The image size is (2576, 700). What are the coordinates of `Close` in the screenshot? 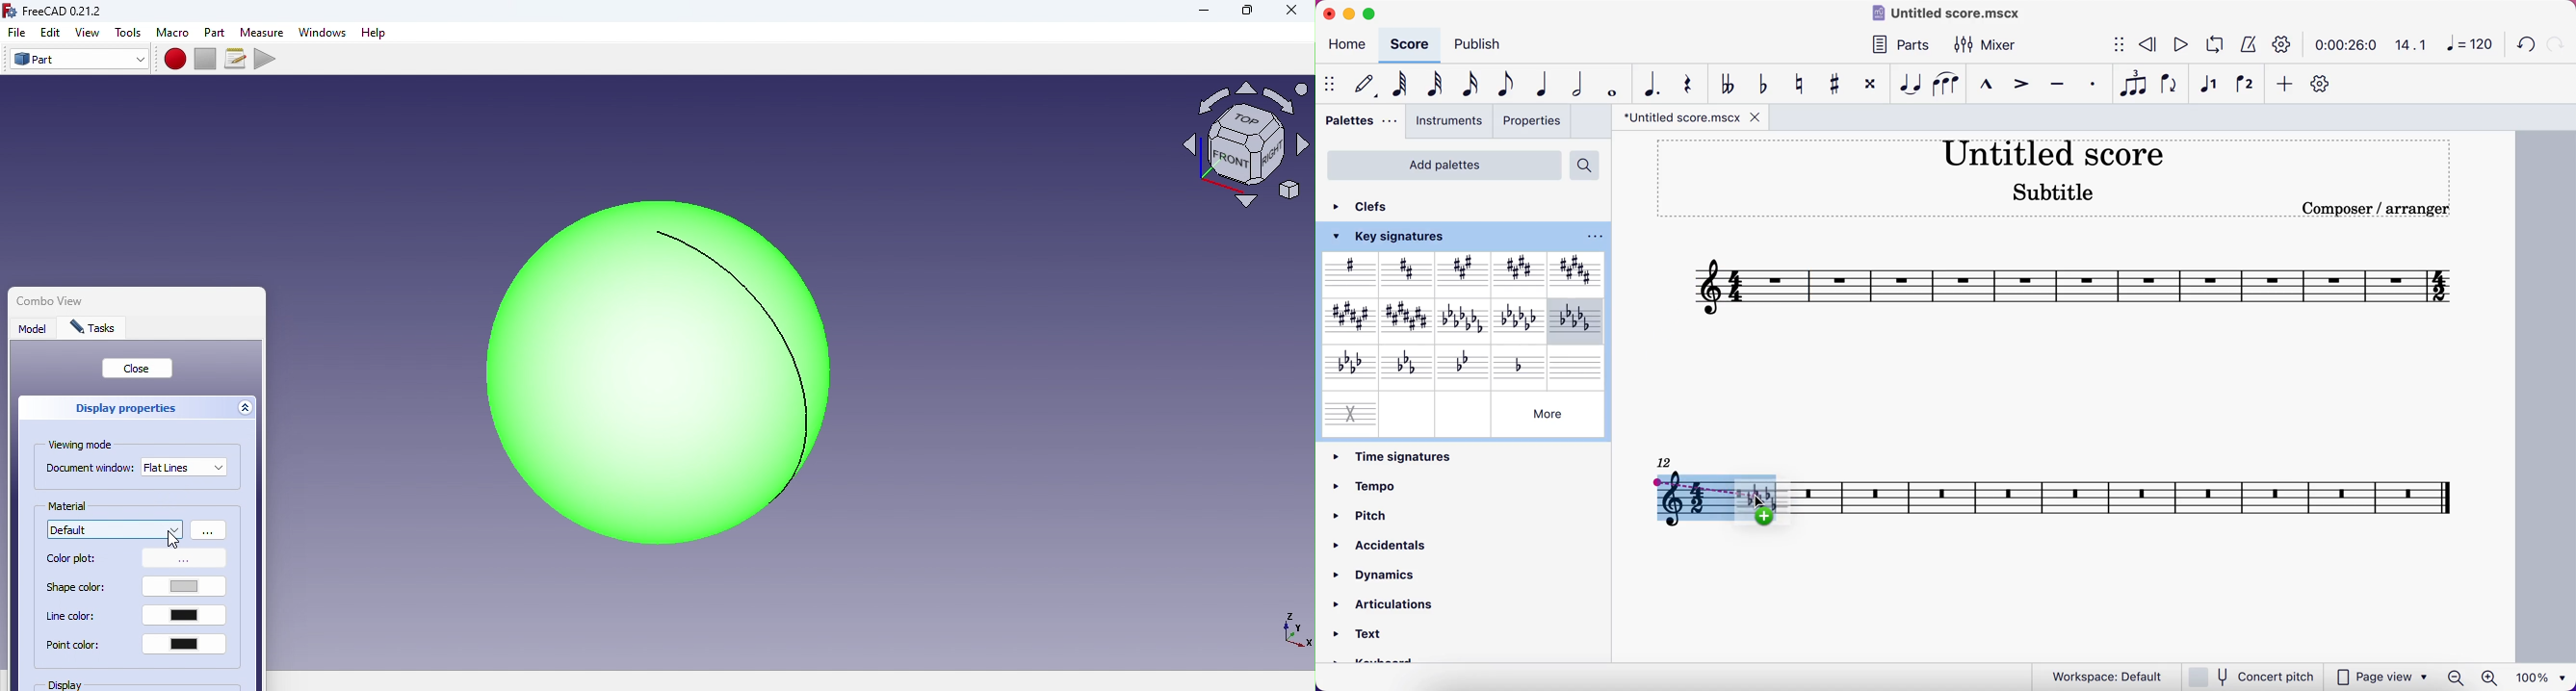 It's located at (139, 369).